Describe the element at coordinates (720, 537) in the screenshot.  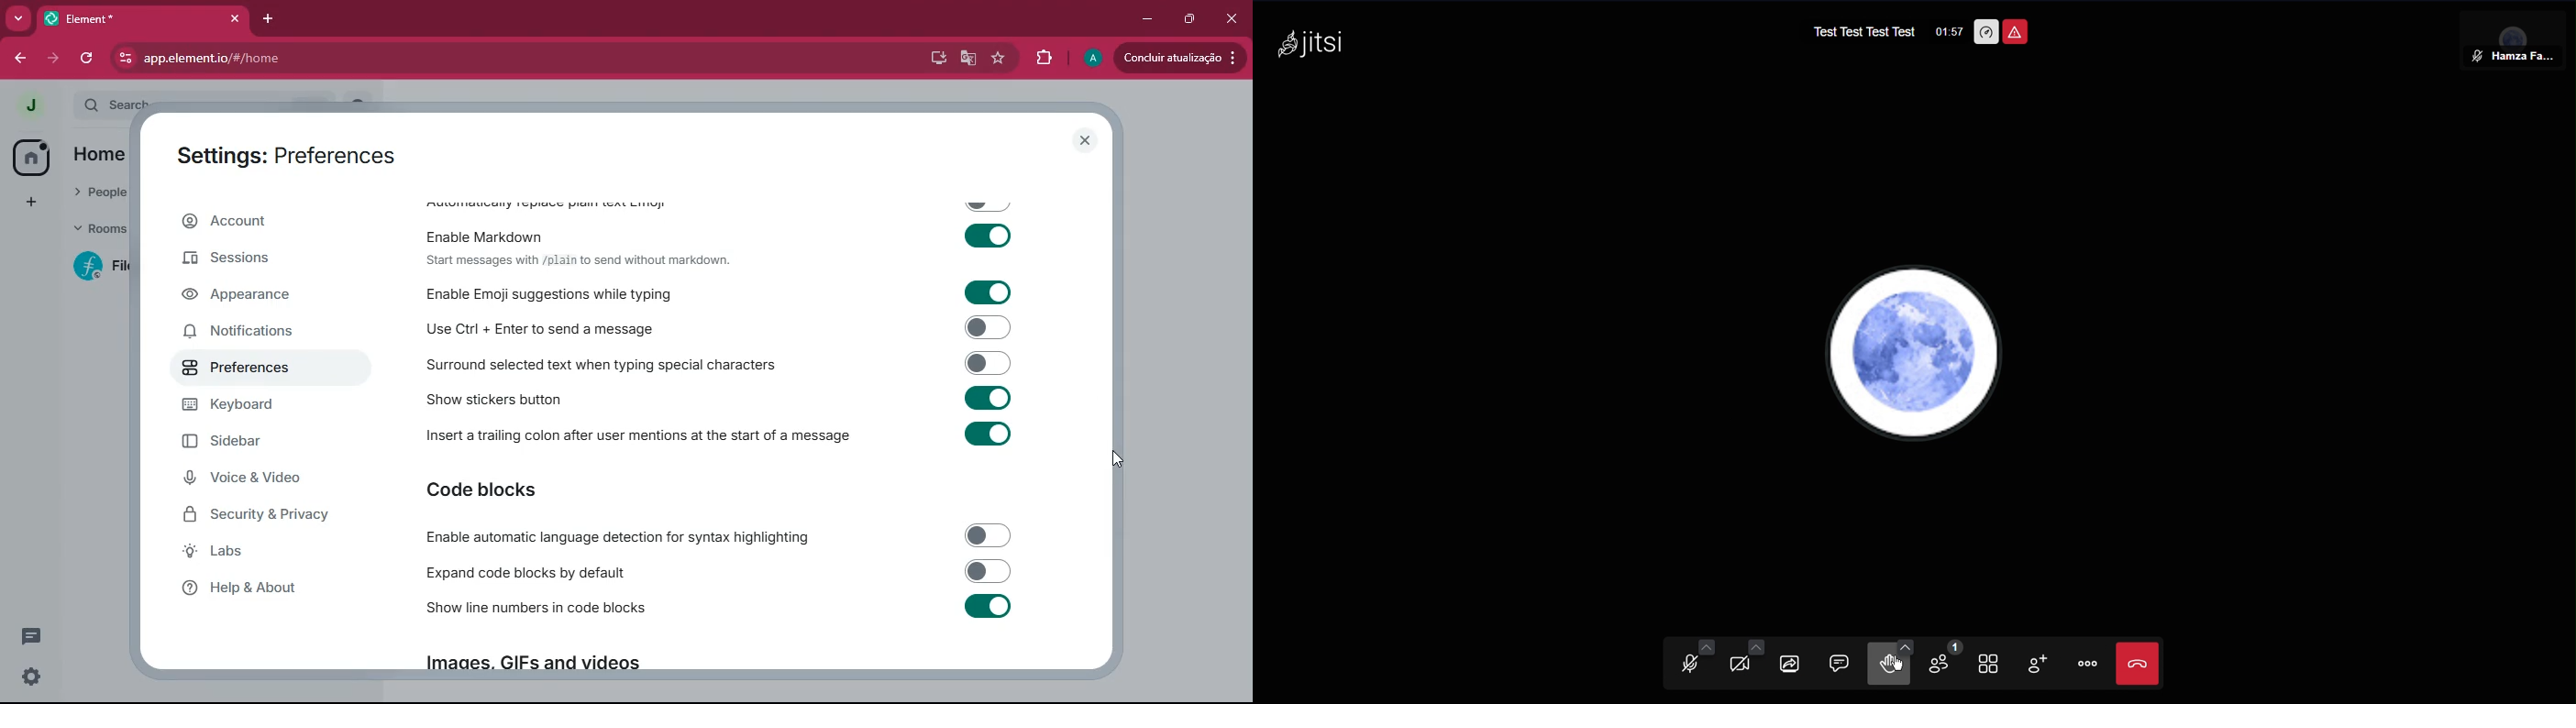
I see `Enable automatic language detection for syntax highlighting` at that location.